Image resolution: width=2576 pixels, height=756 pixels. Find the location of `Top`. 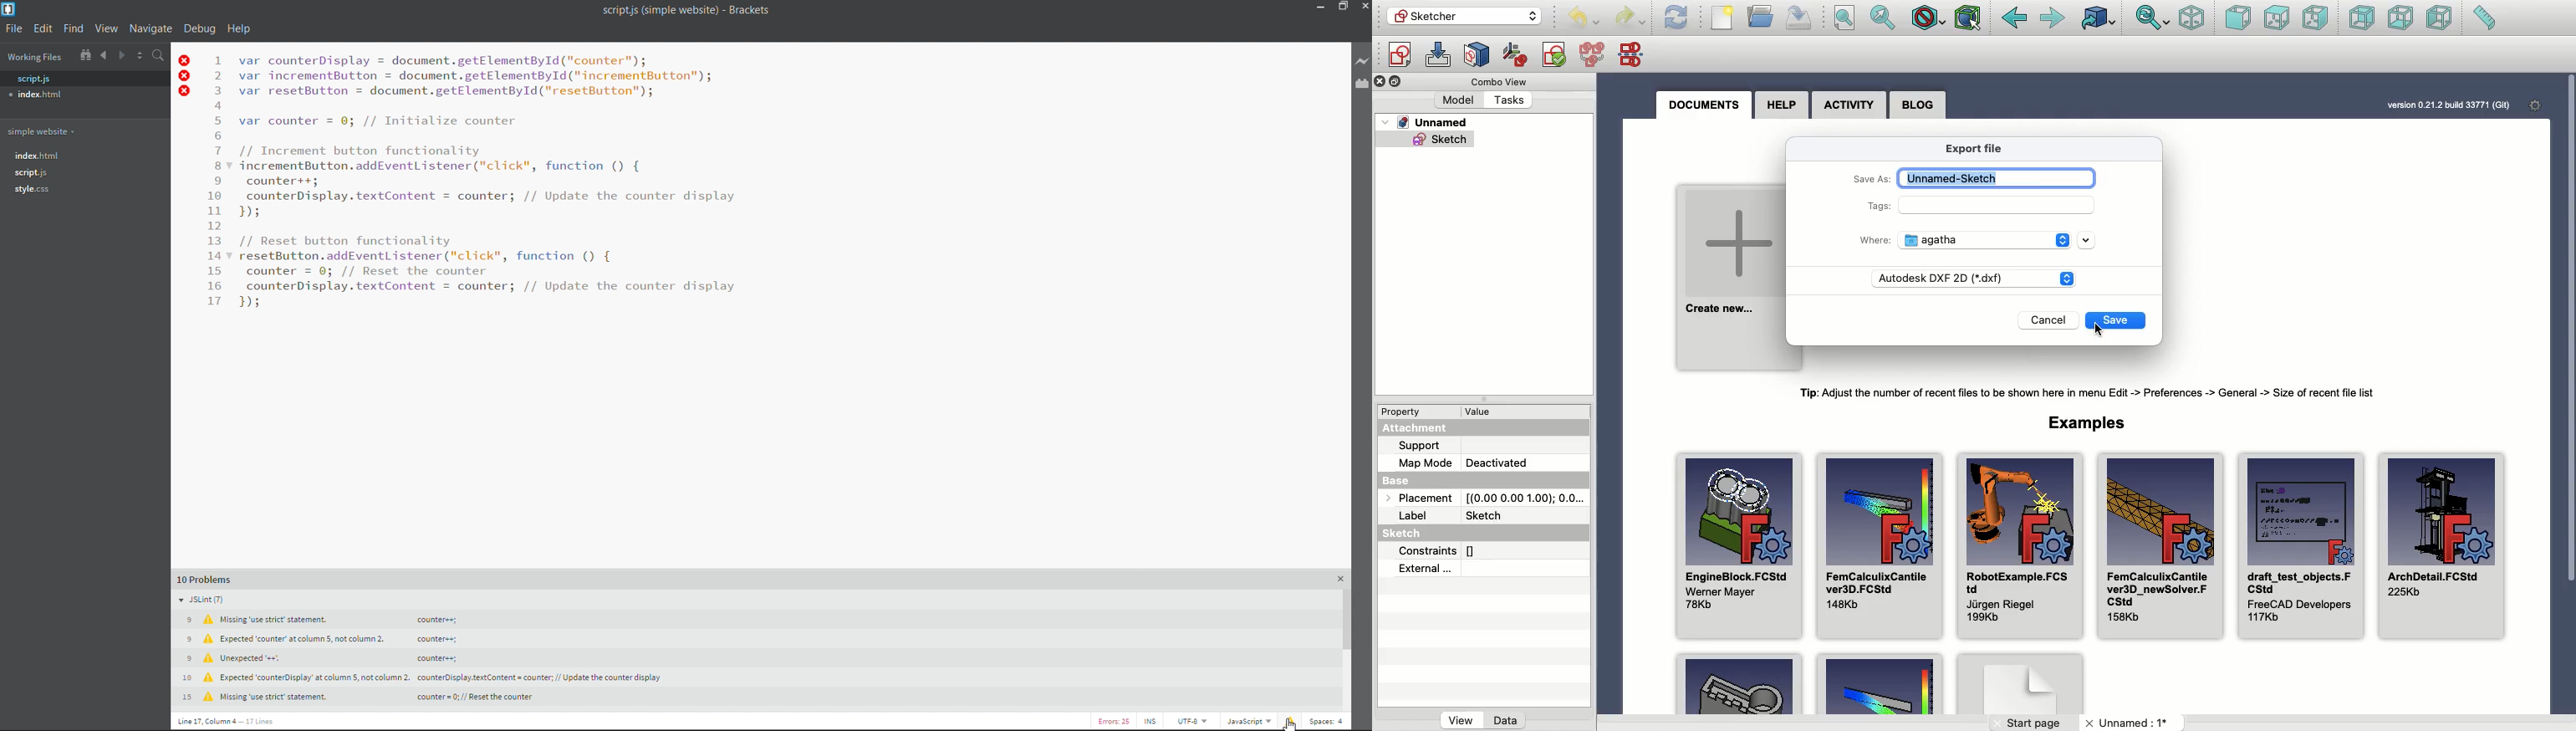

Top is located at coordinates (2276, 18).